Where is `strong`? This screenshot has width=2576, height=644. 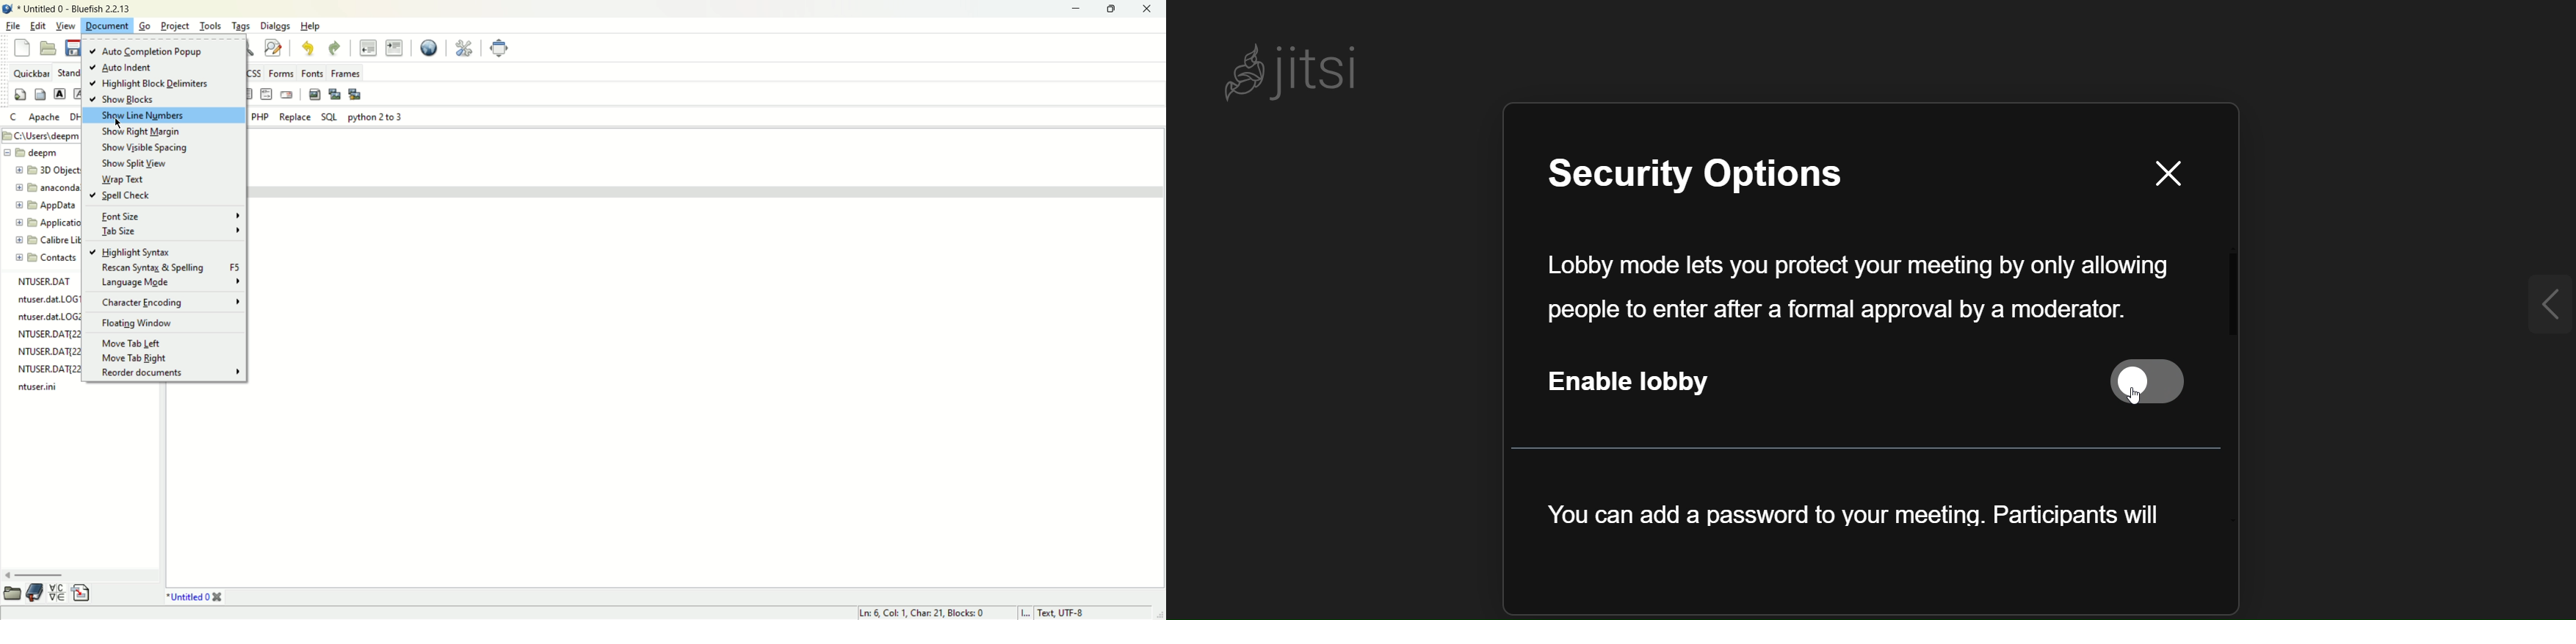
strong is located at coordinates (60, 94).